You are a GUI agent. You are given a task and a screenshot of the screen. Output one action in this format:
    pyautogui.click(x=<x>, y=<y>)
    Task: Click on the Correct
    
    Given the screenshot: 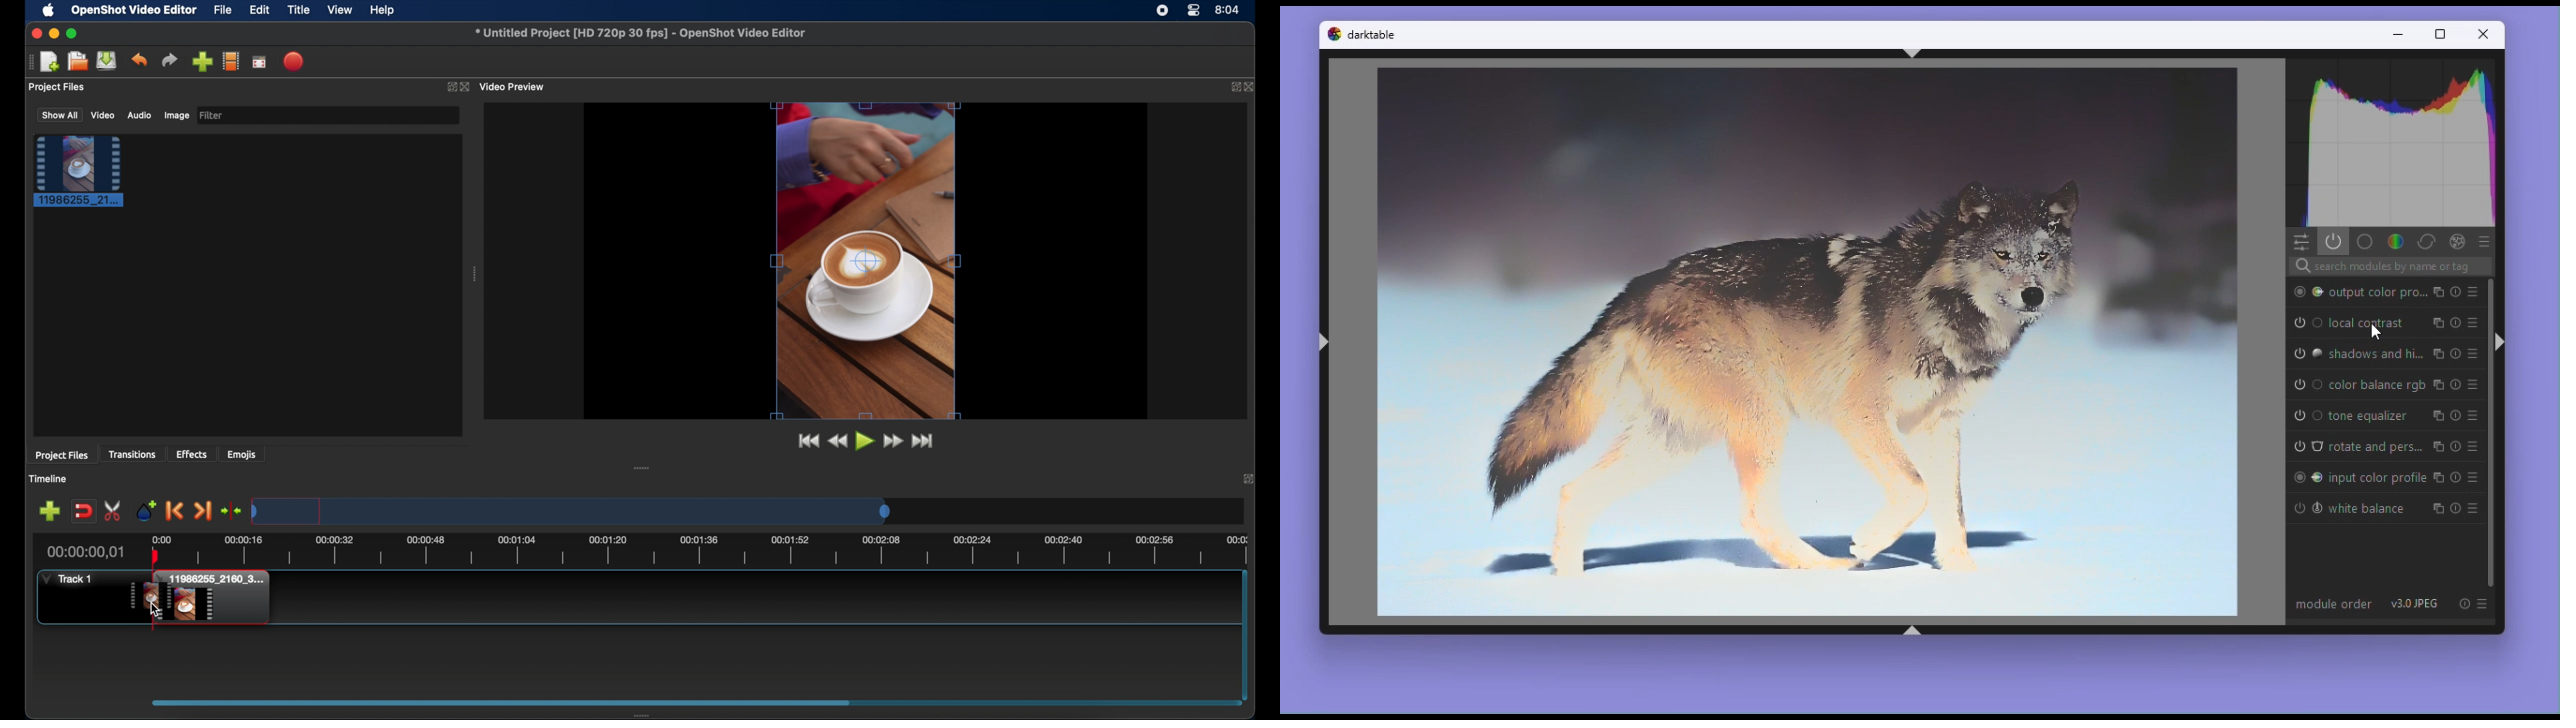 What is the action you would take?
    pyautogui.click(x=2425, y=241)
    